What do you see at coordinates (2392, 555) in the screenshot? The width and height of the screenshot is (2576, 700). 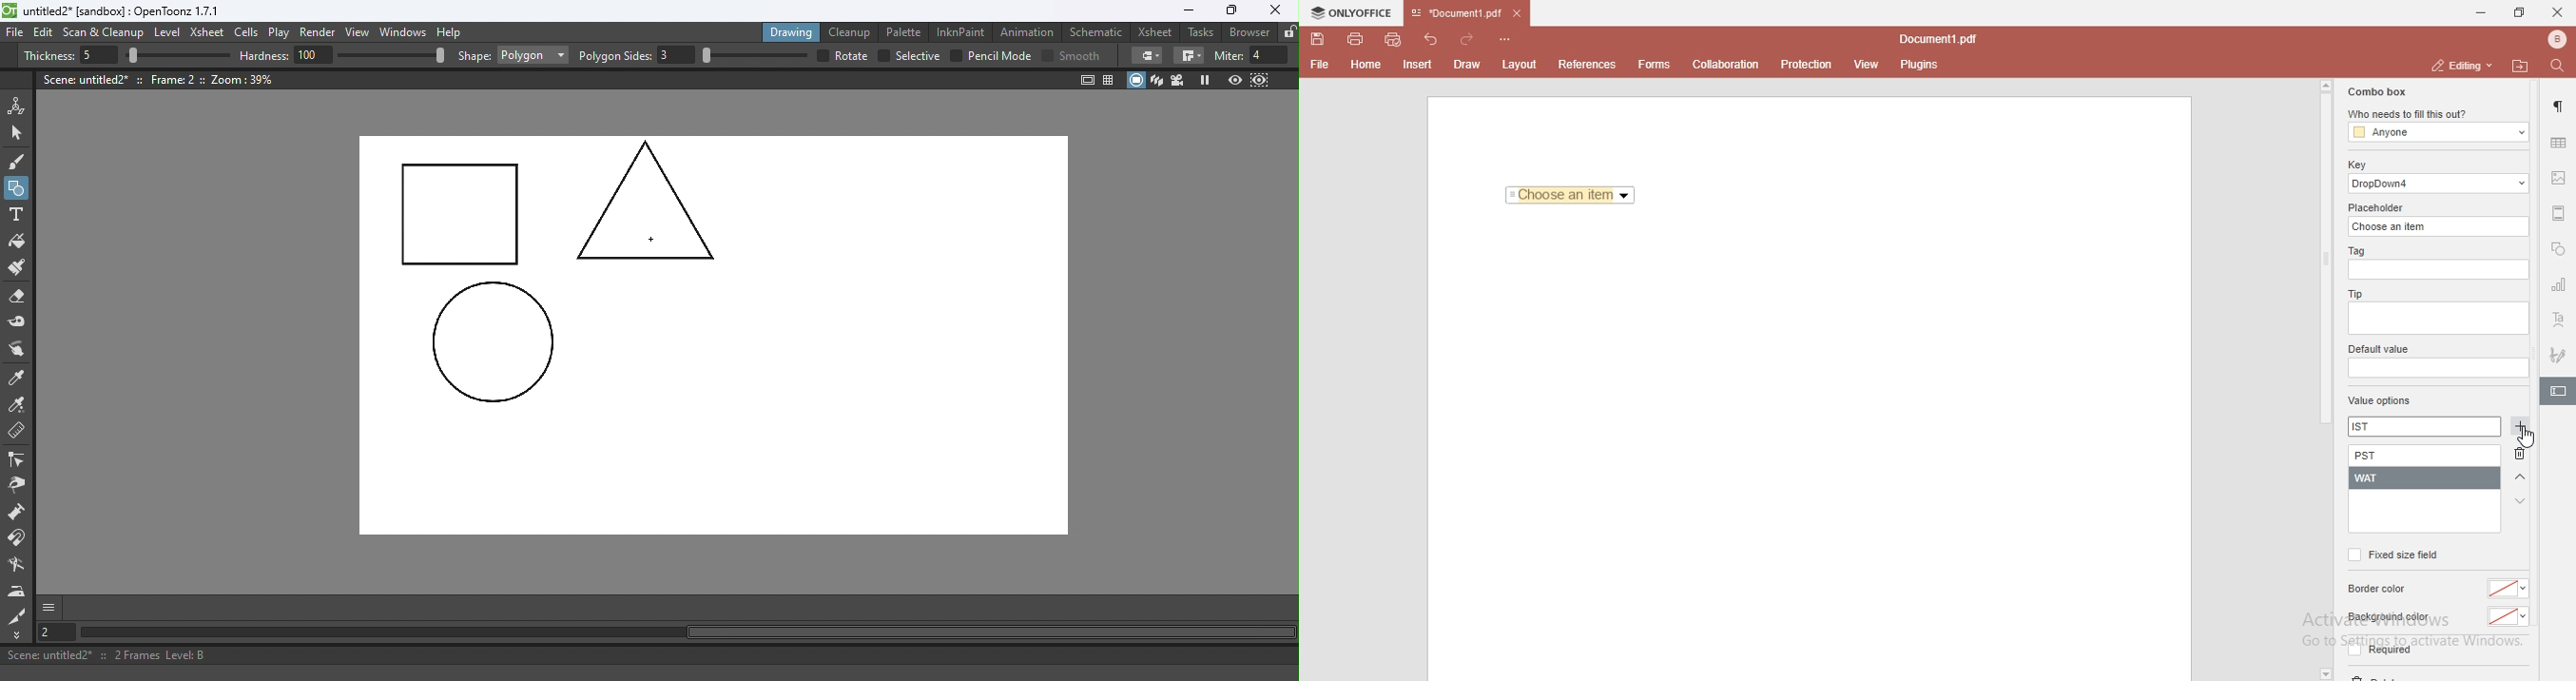 I see `fixed size field` at bounding box center [2392, 555].